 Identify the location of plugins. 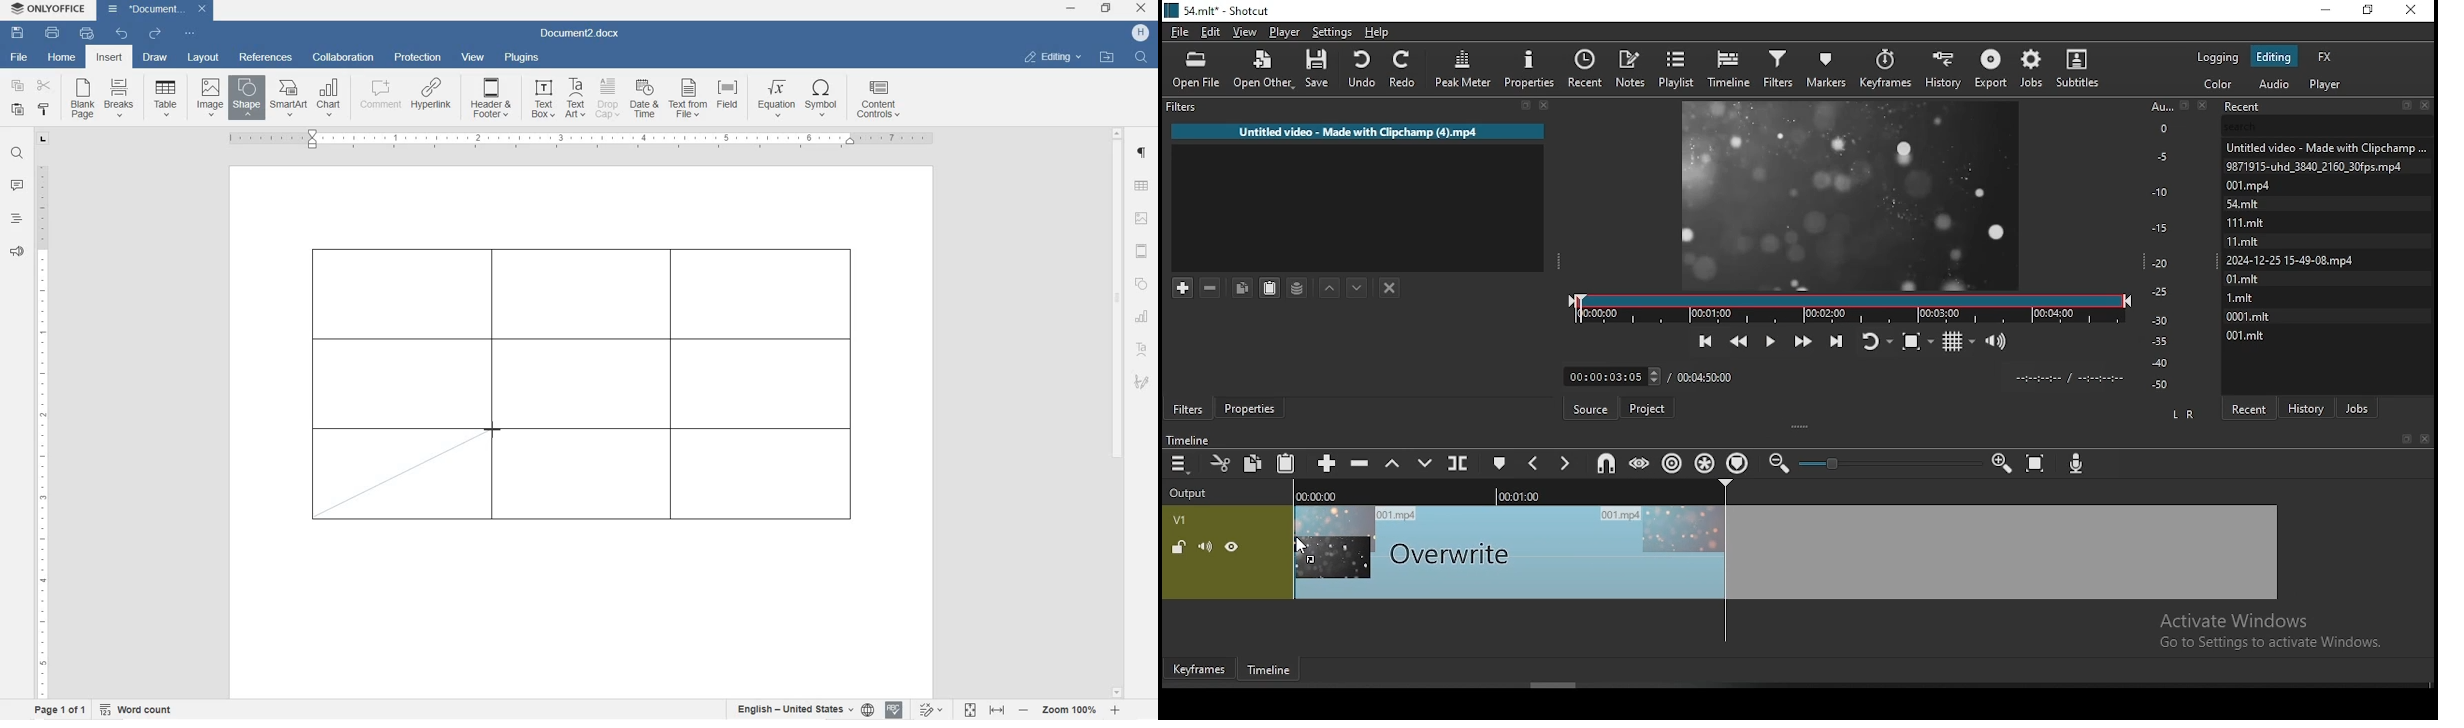
(523, 59).